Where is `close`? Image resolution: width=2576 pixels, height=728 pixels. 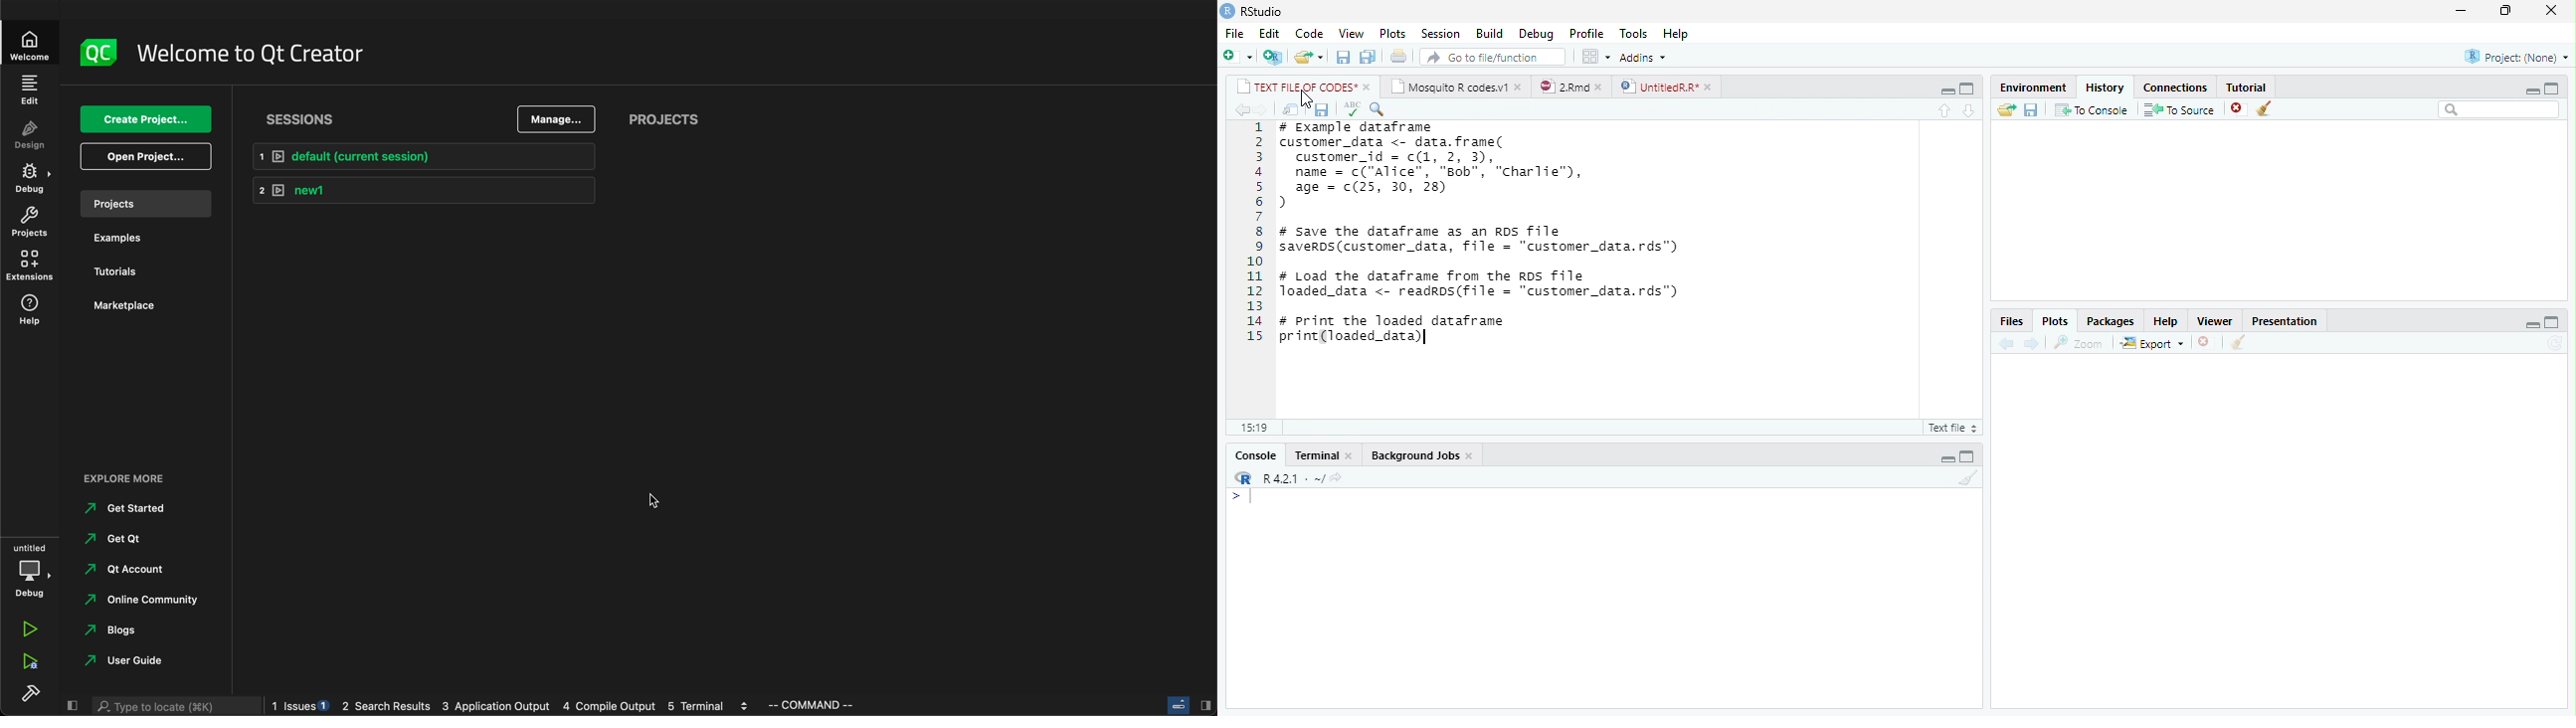 close is located at coordinates (1521, 87).